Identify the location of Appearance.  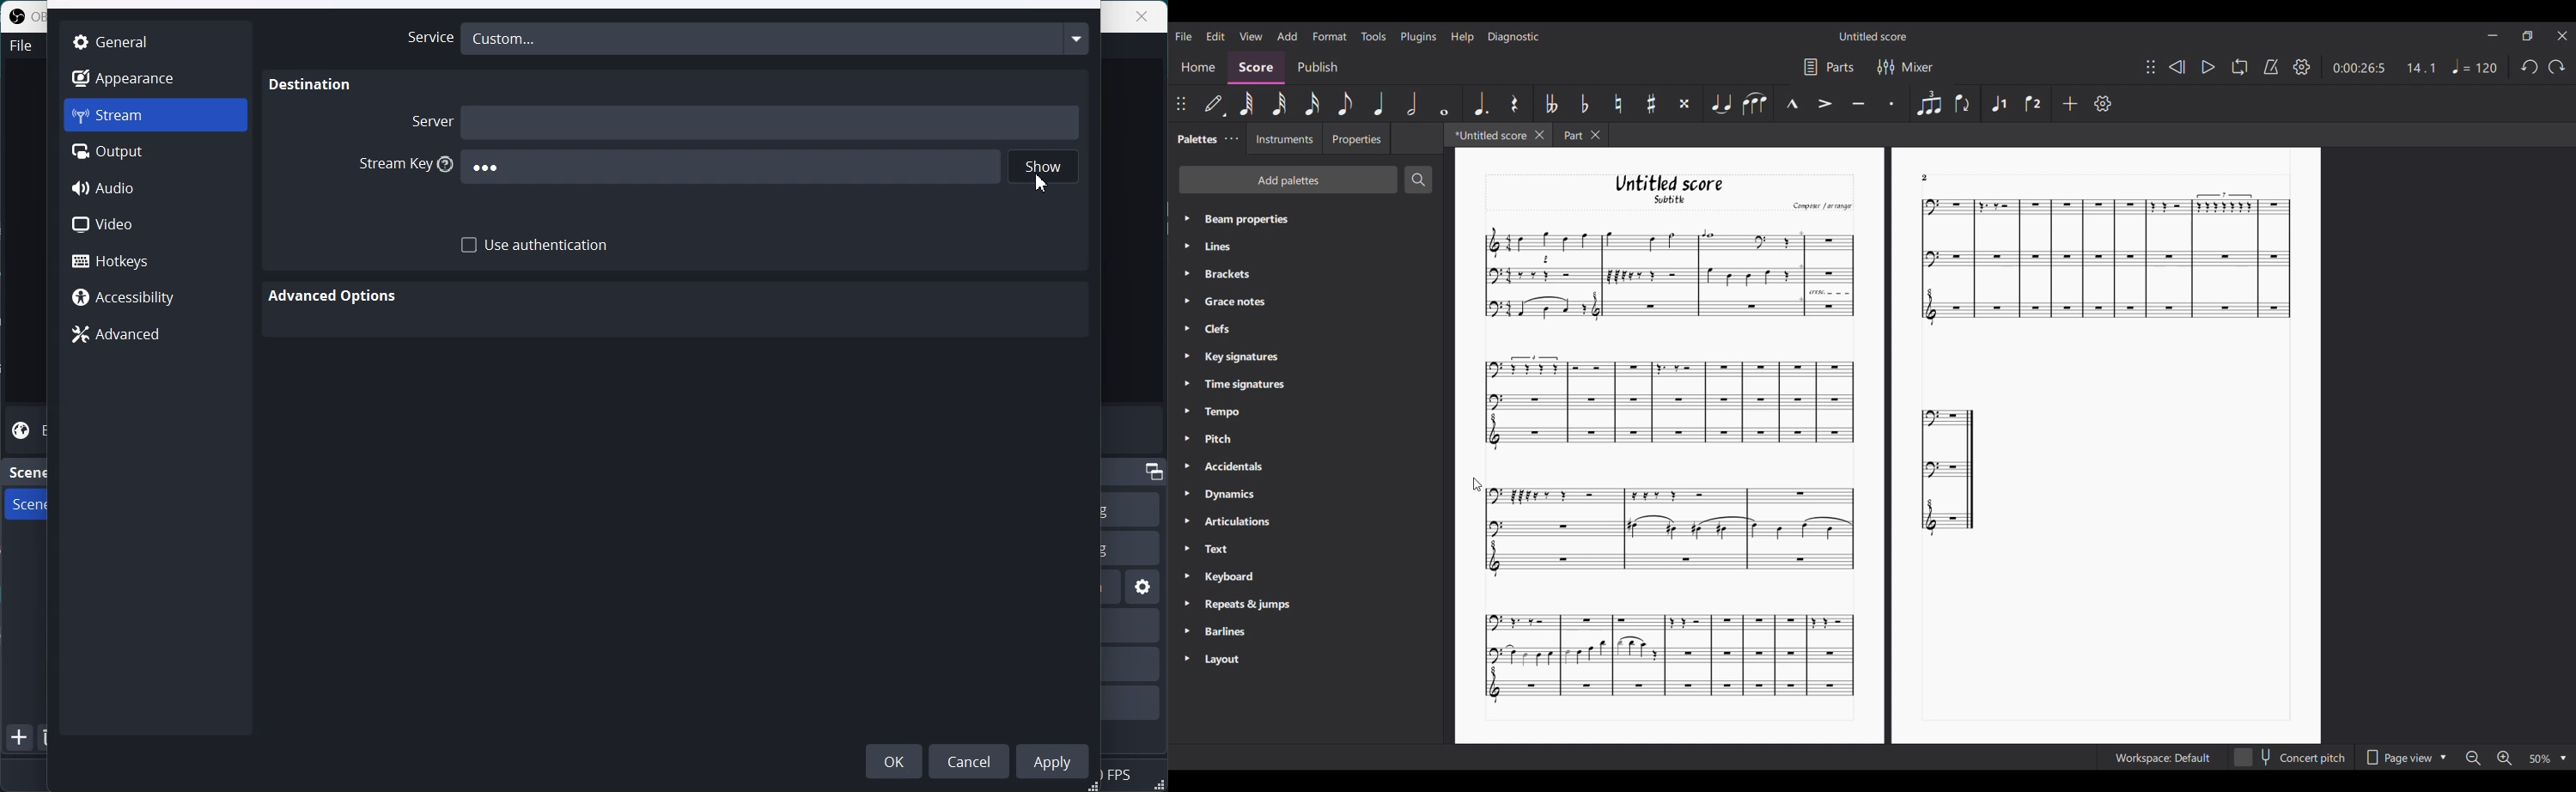
(155, 77).